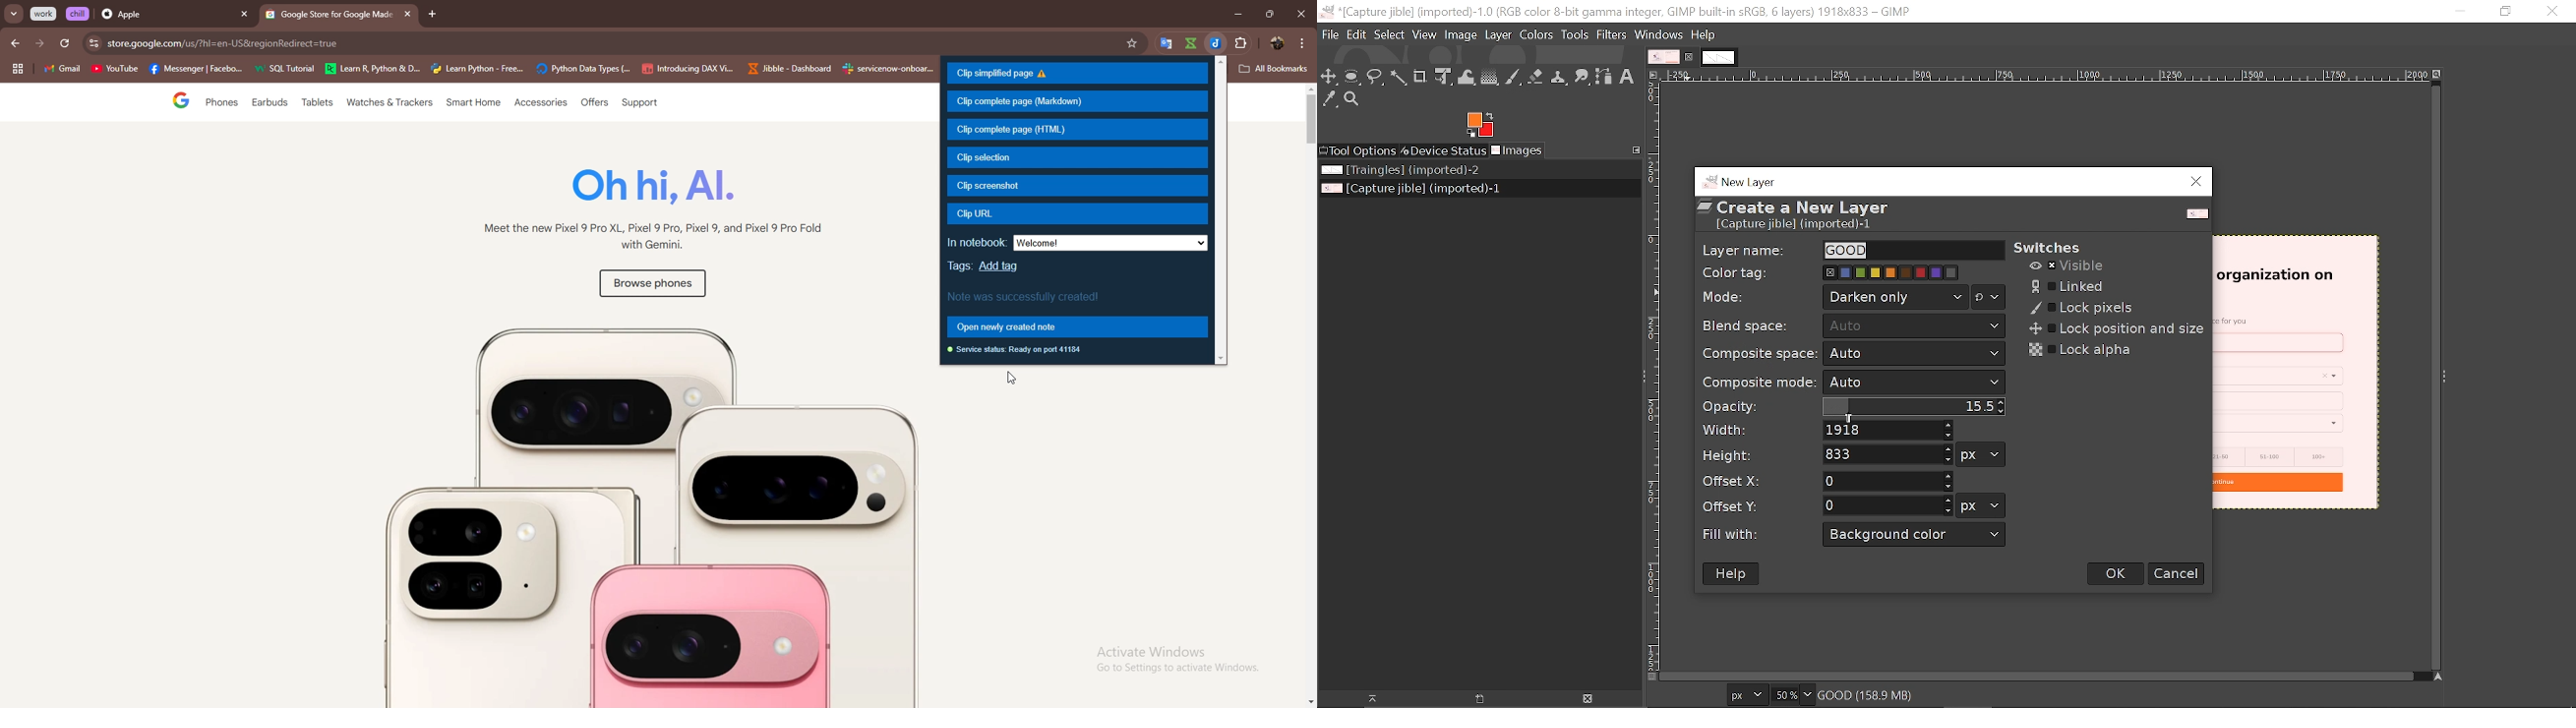  I want to click on forward, so click(40, 43).